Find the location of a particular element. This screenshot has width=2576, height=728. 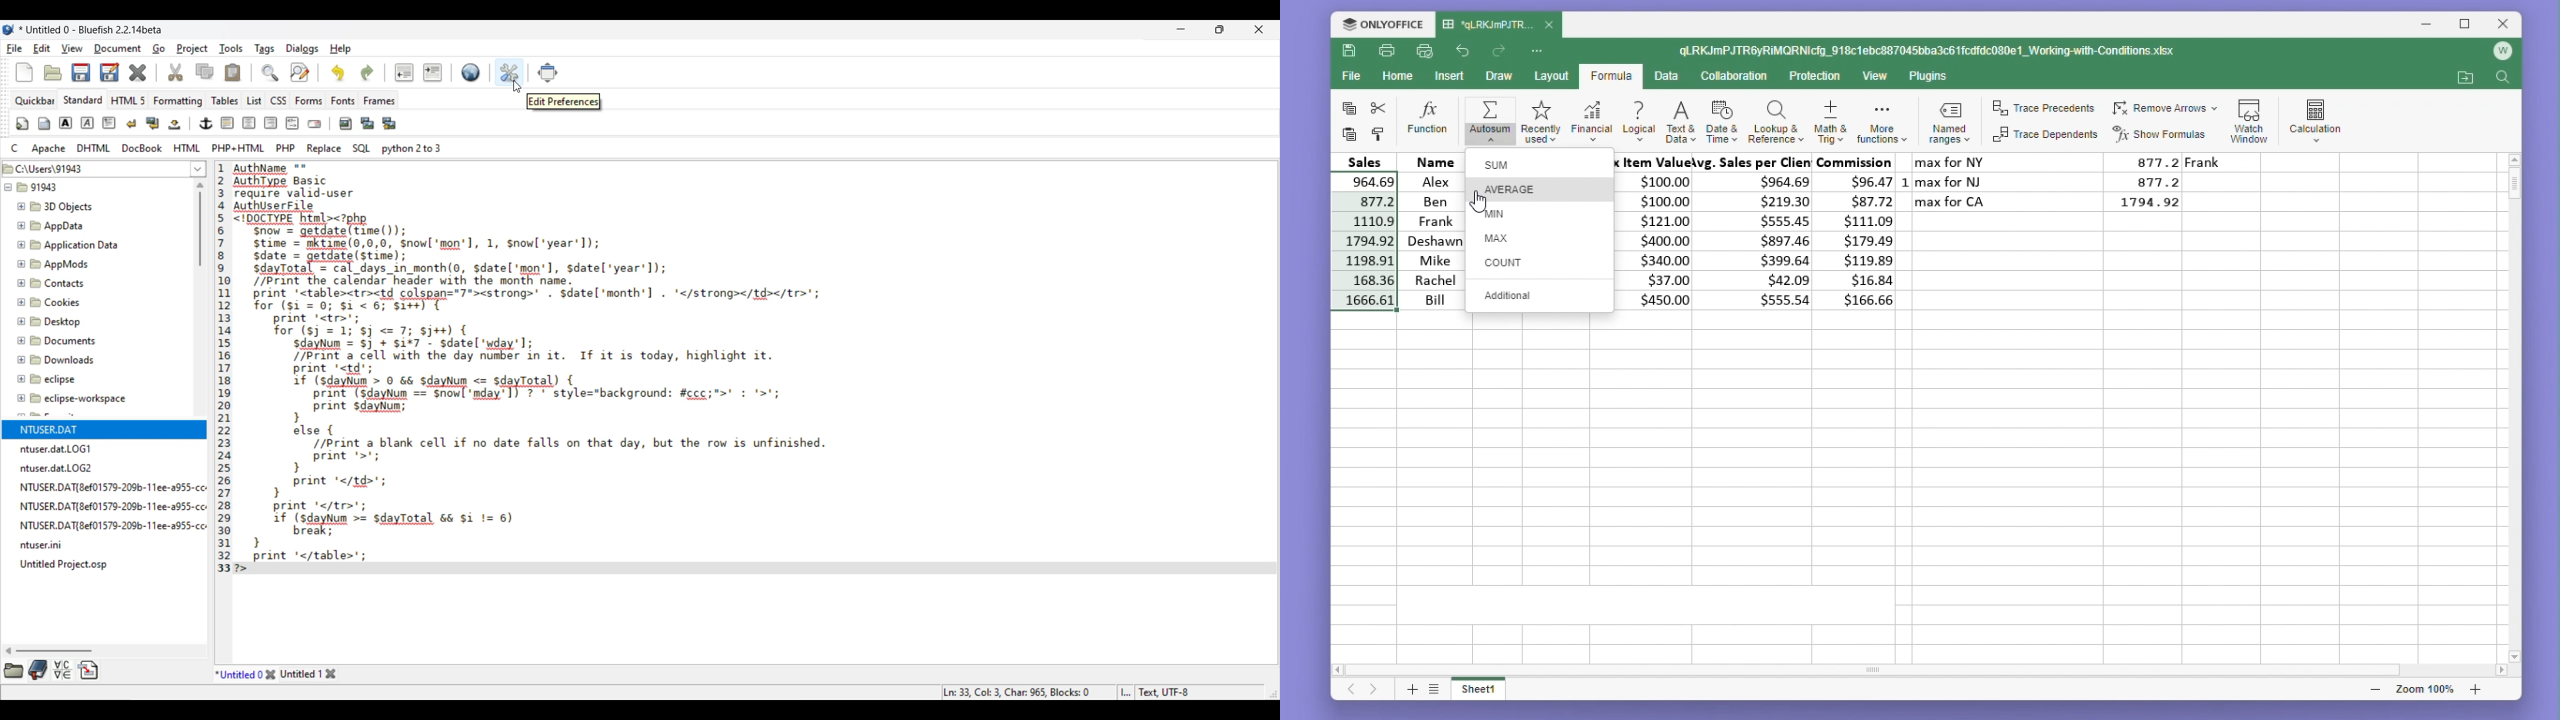

Min is located at coordinates (1540, 214).